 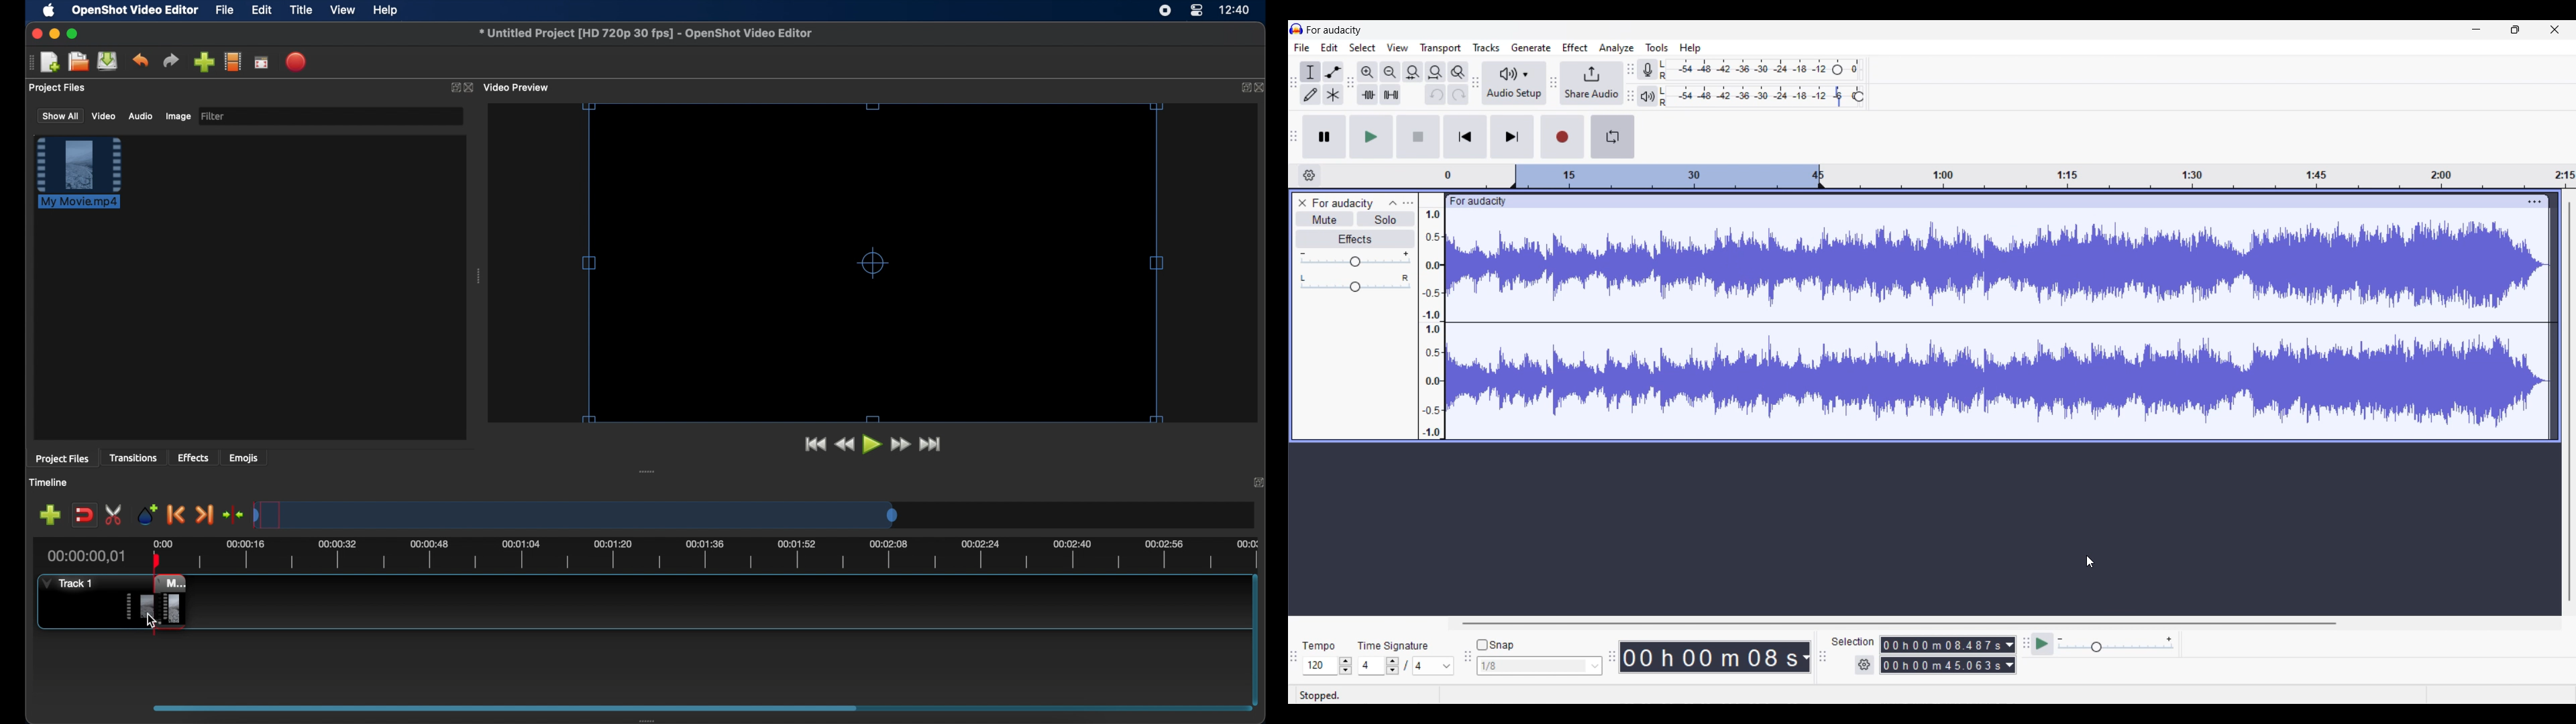 I want to click on Playback level, so click(x=1754, y=97).